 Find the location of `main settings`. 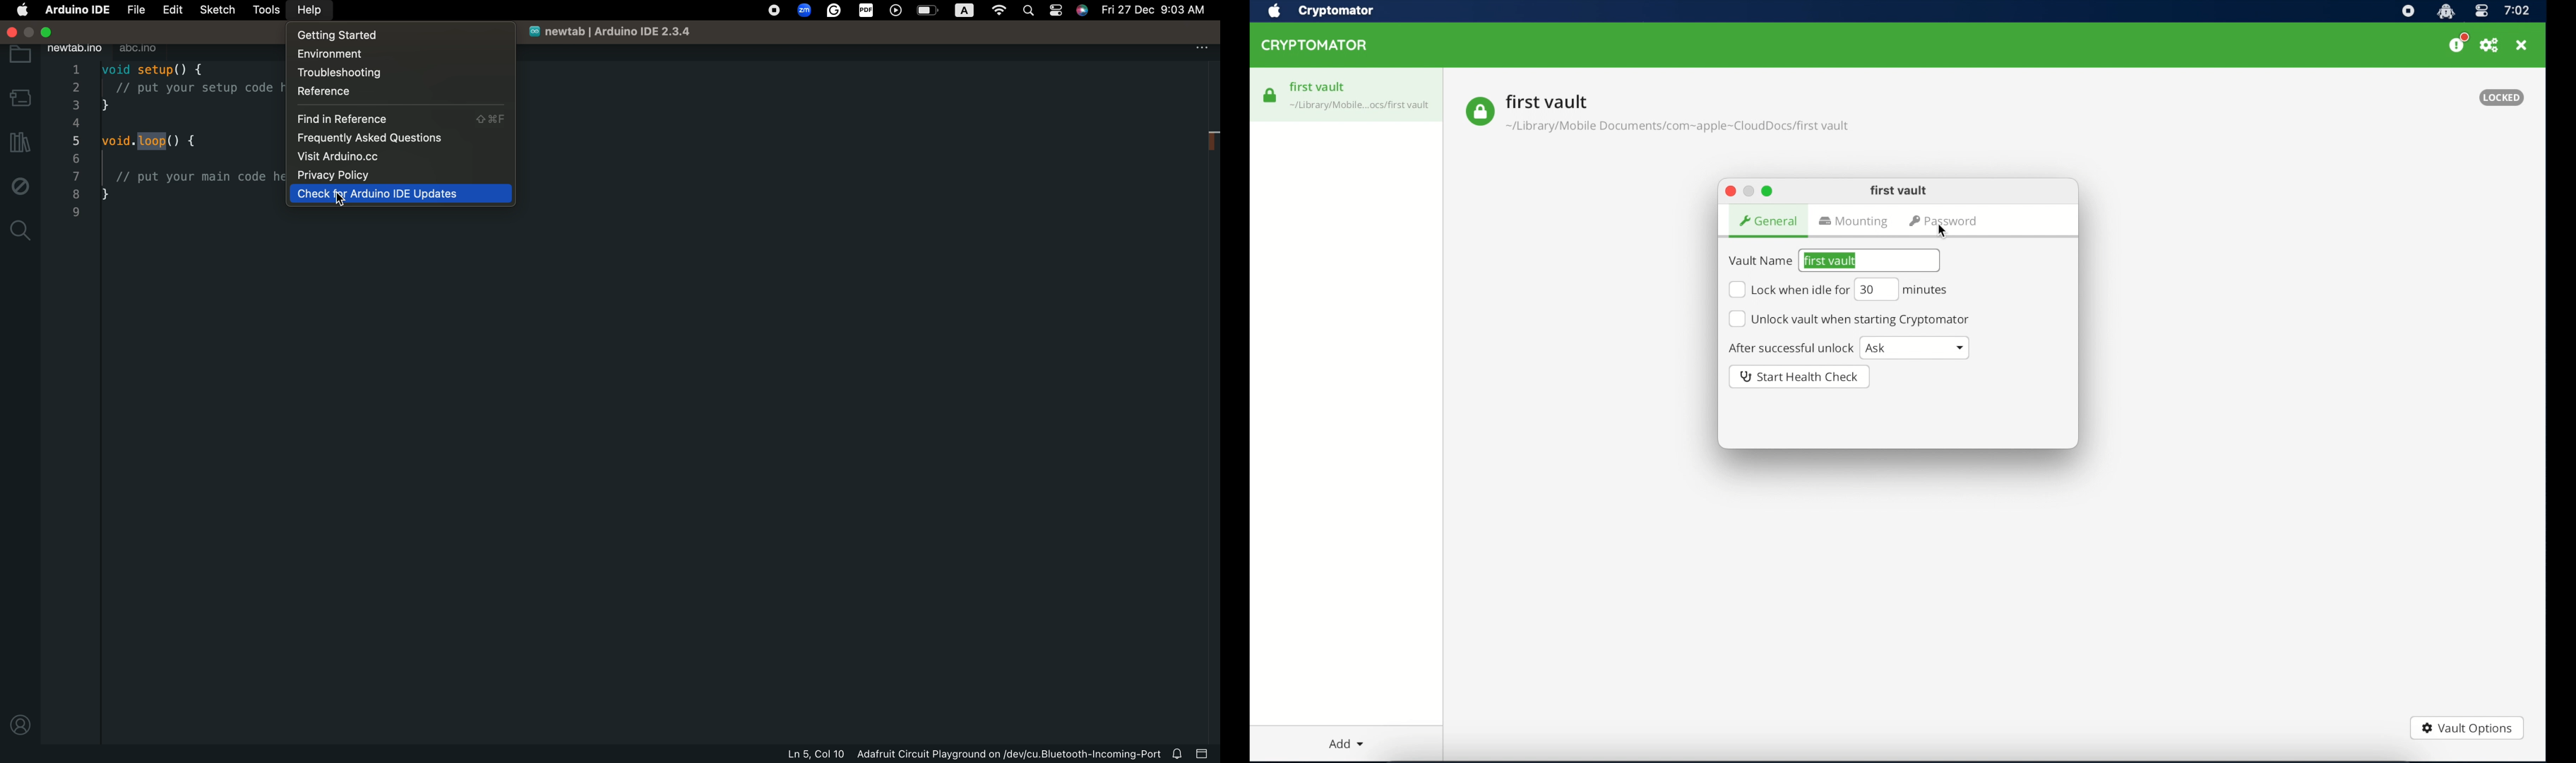

main settings is located at coordinates (1200, 47).